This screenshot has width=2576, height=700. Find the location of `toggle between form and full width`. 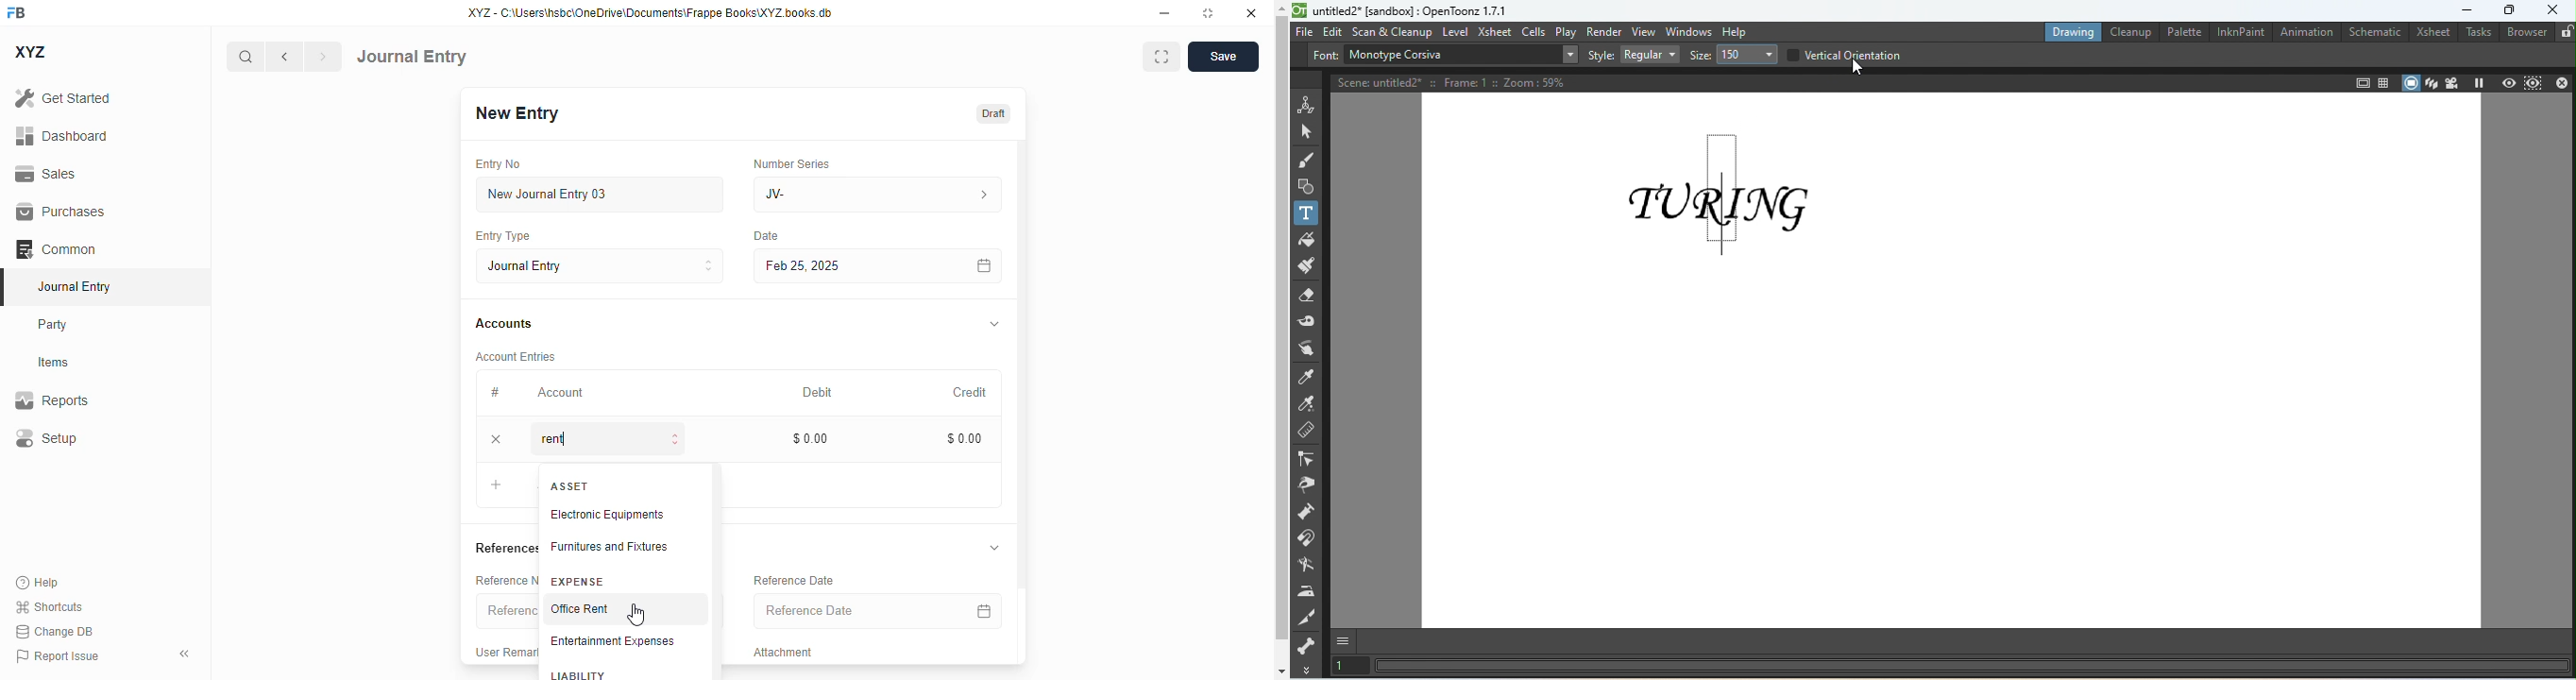

toggle between form and full width is located at coordinates (1161, 57).